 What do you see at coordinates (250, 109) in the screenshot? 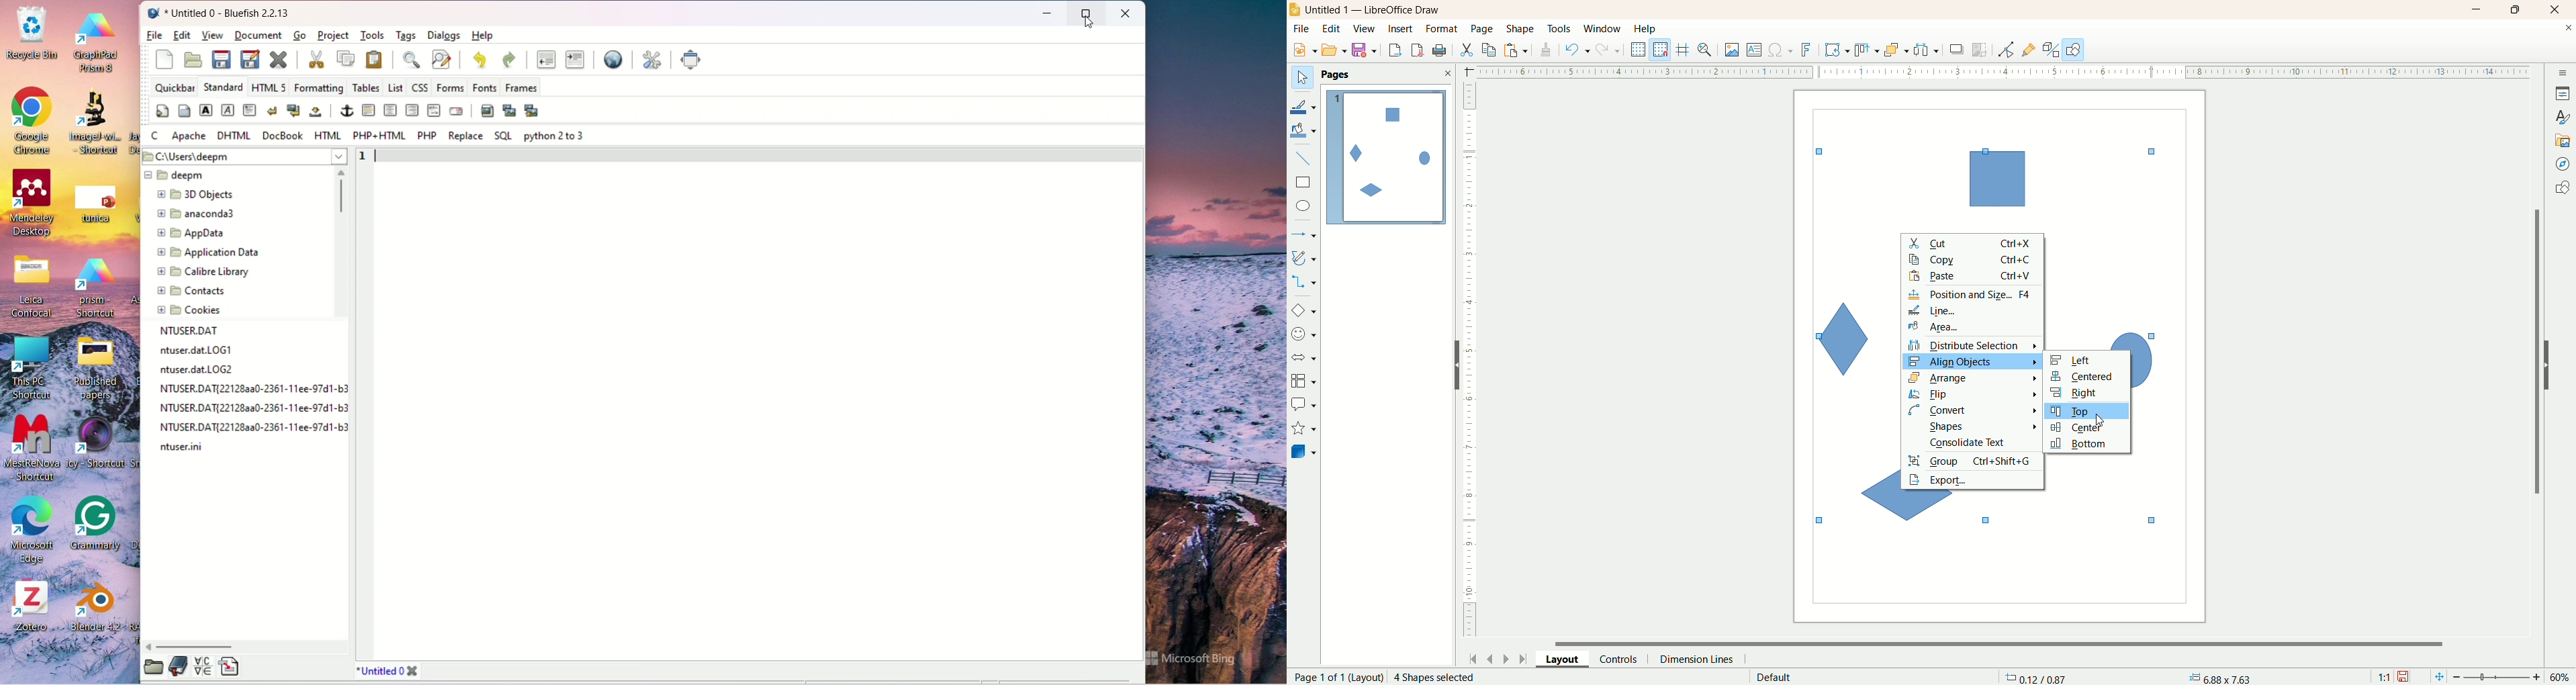
I see `paragraph` at bounding box center [250, 109].